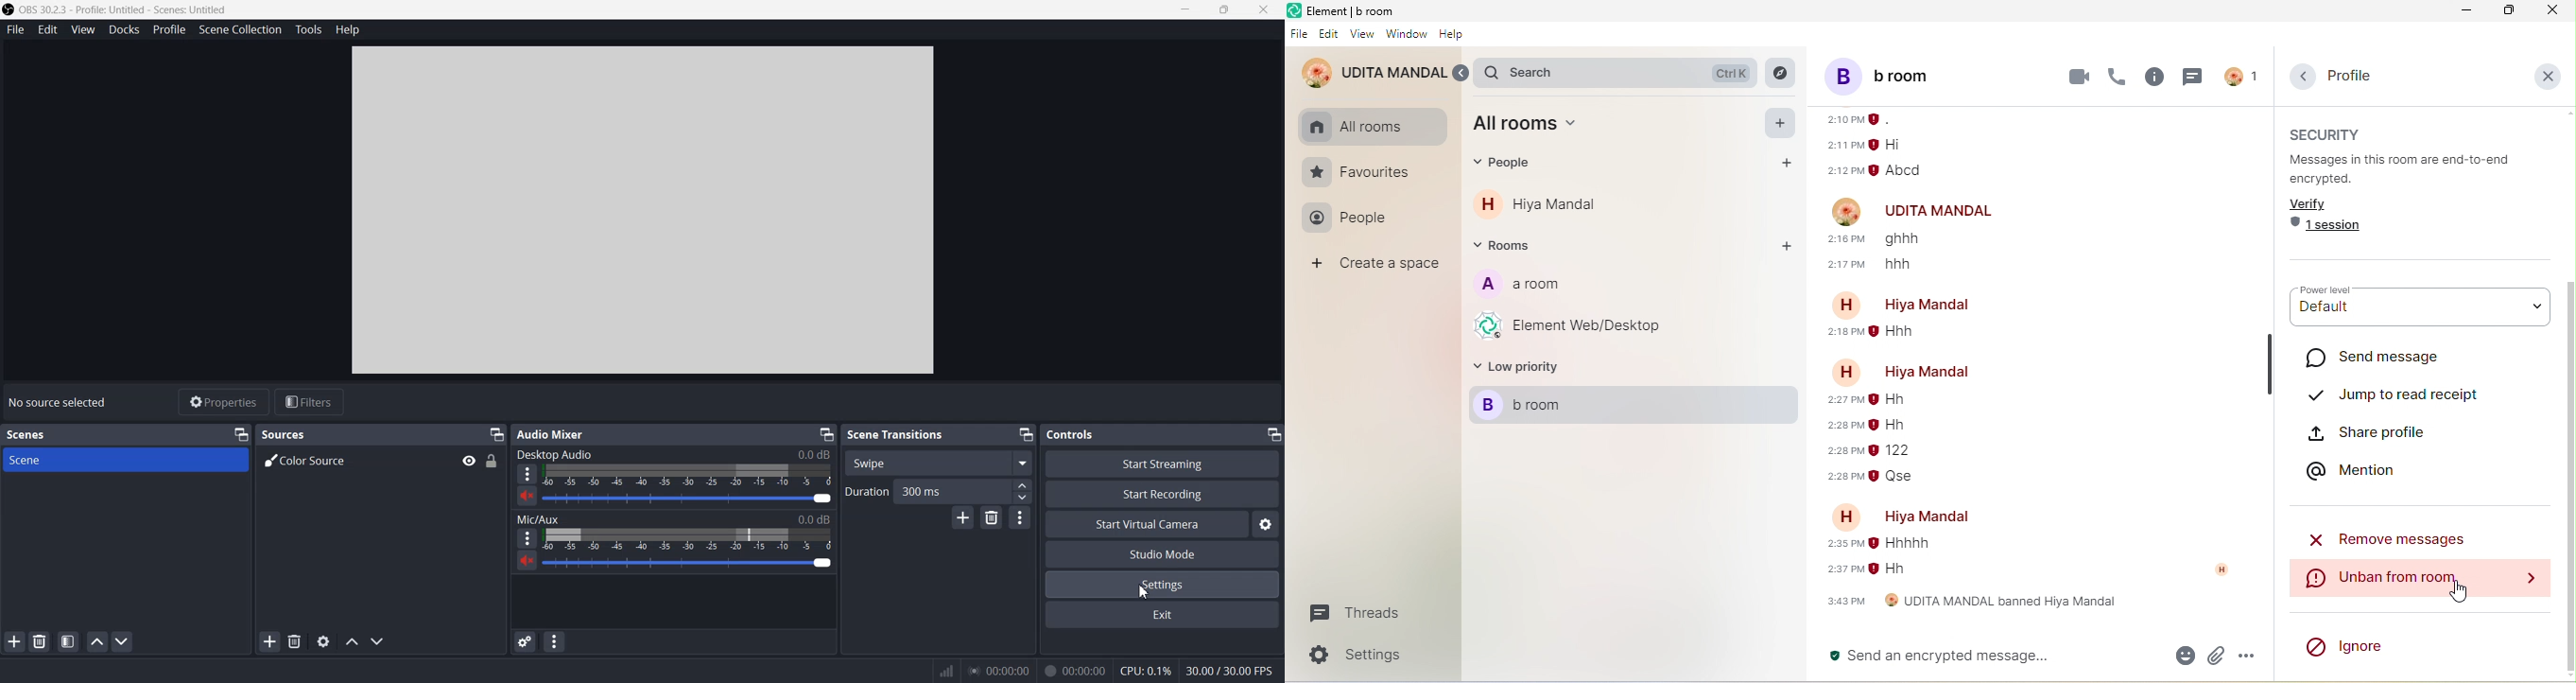  Describe the element at coordinates (350, 461) in the screenshot. I see `Color Source` at that location.